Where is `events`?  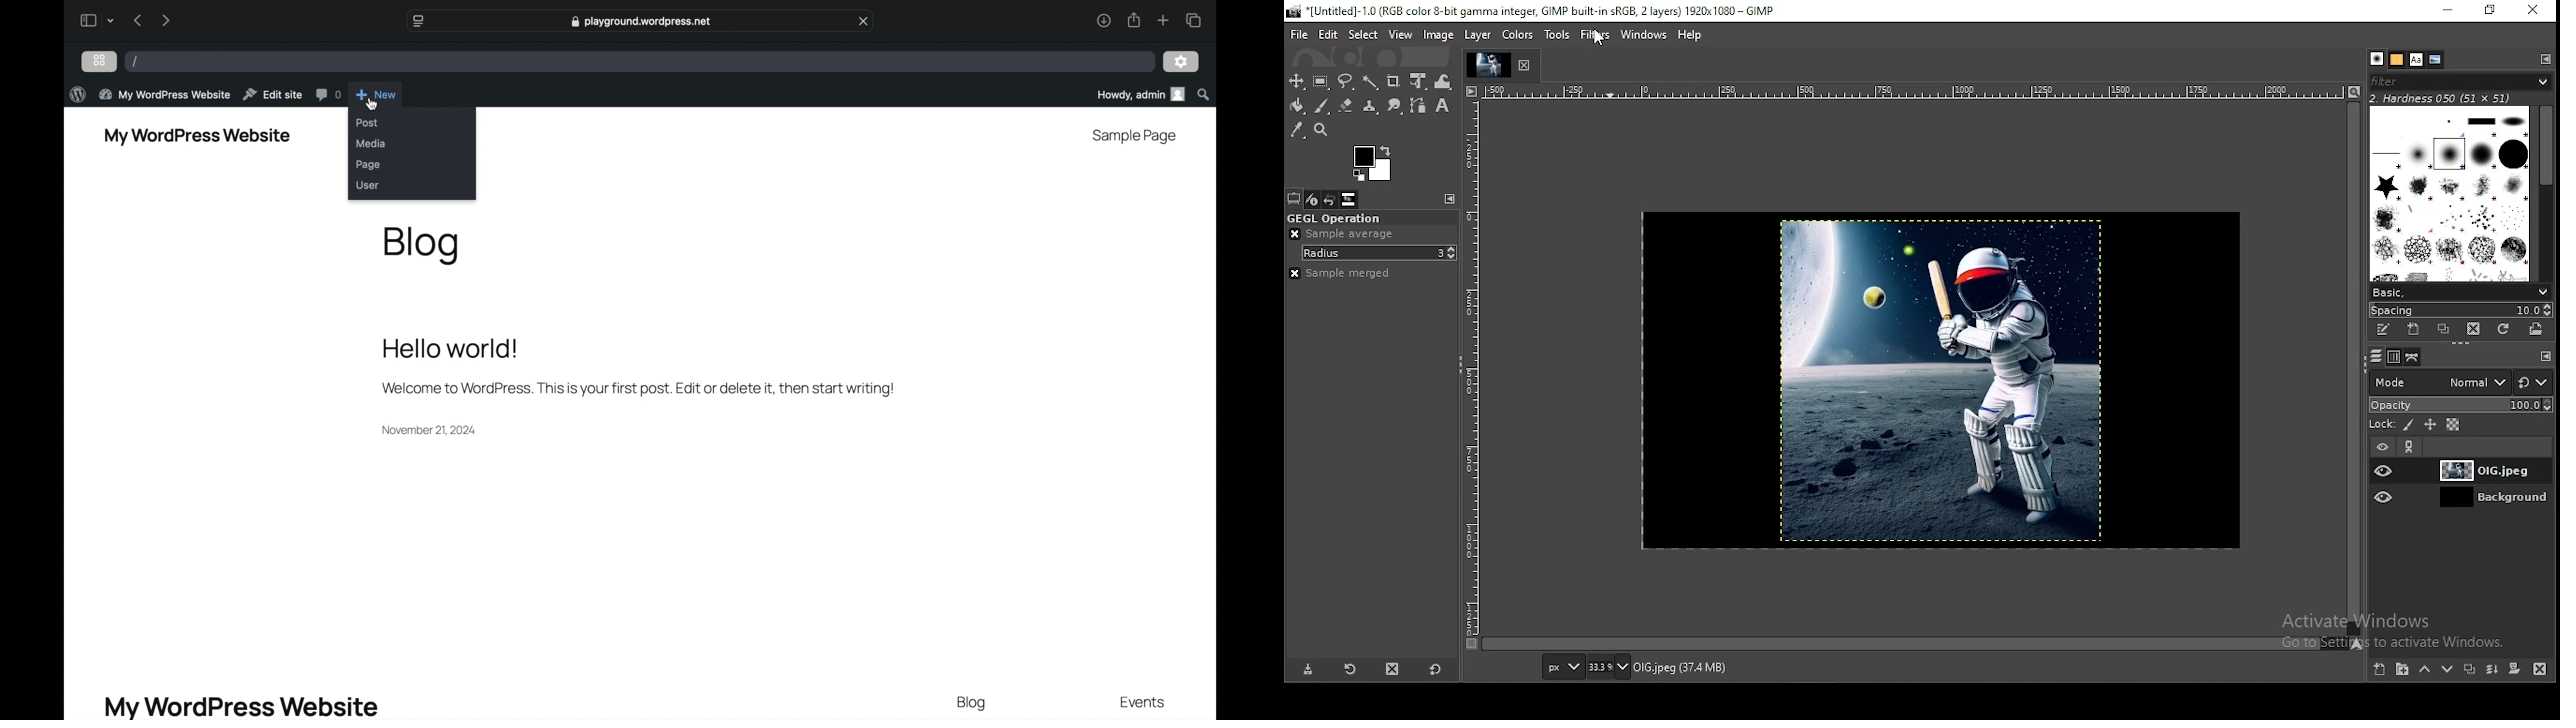
events is located at coordinates (1143, 703).